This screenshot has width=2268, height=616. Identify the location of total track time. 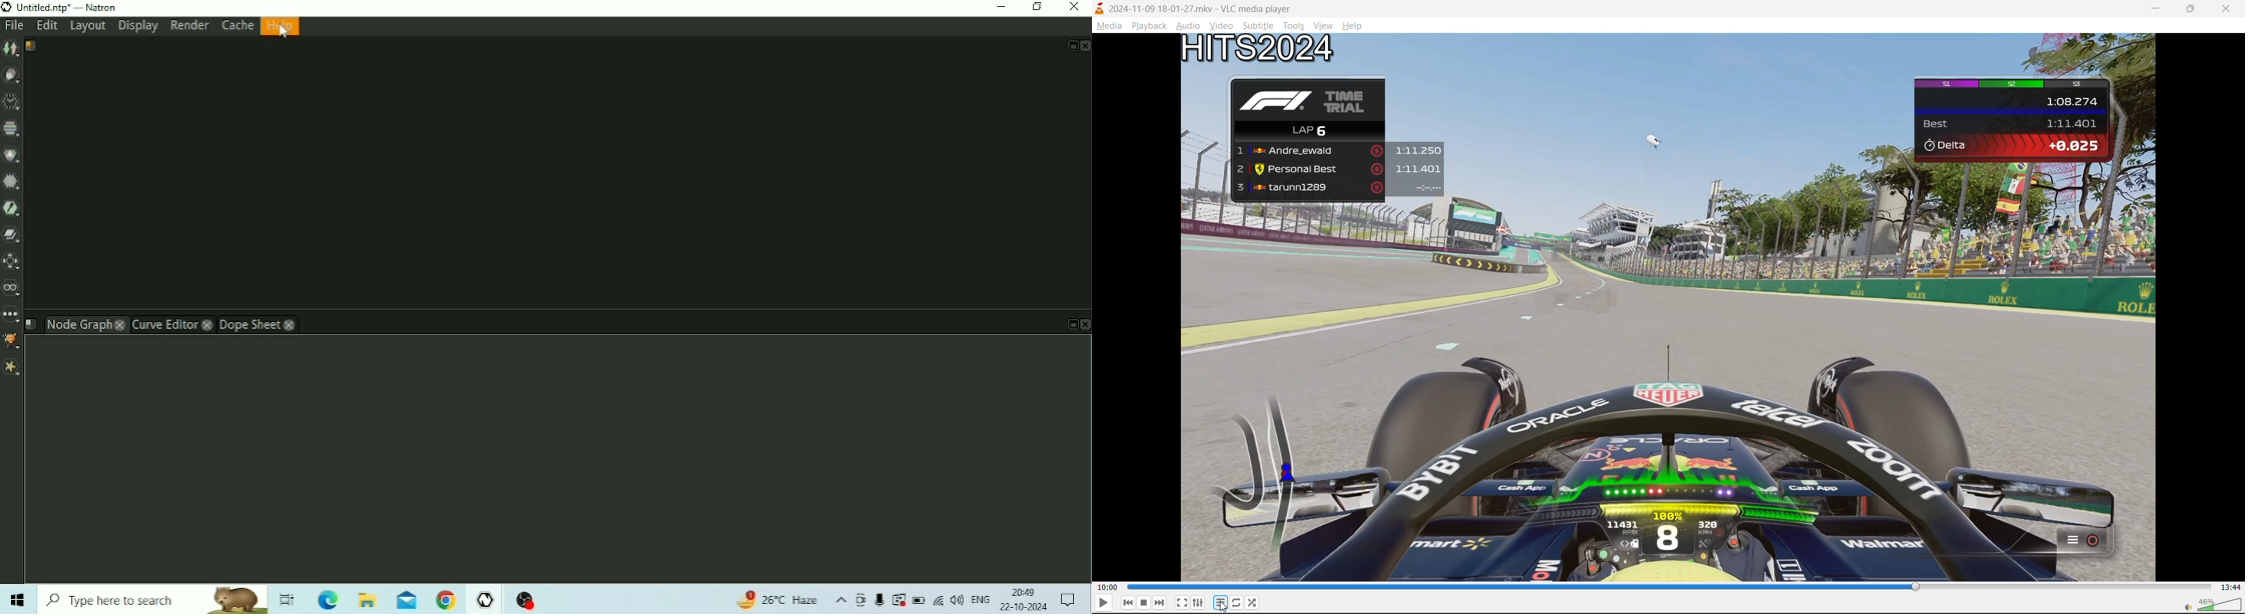
(2232, 588).